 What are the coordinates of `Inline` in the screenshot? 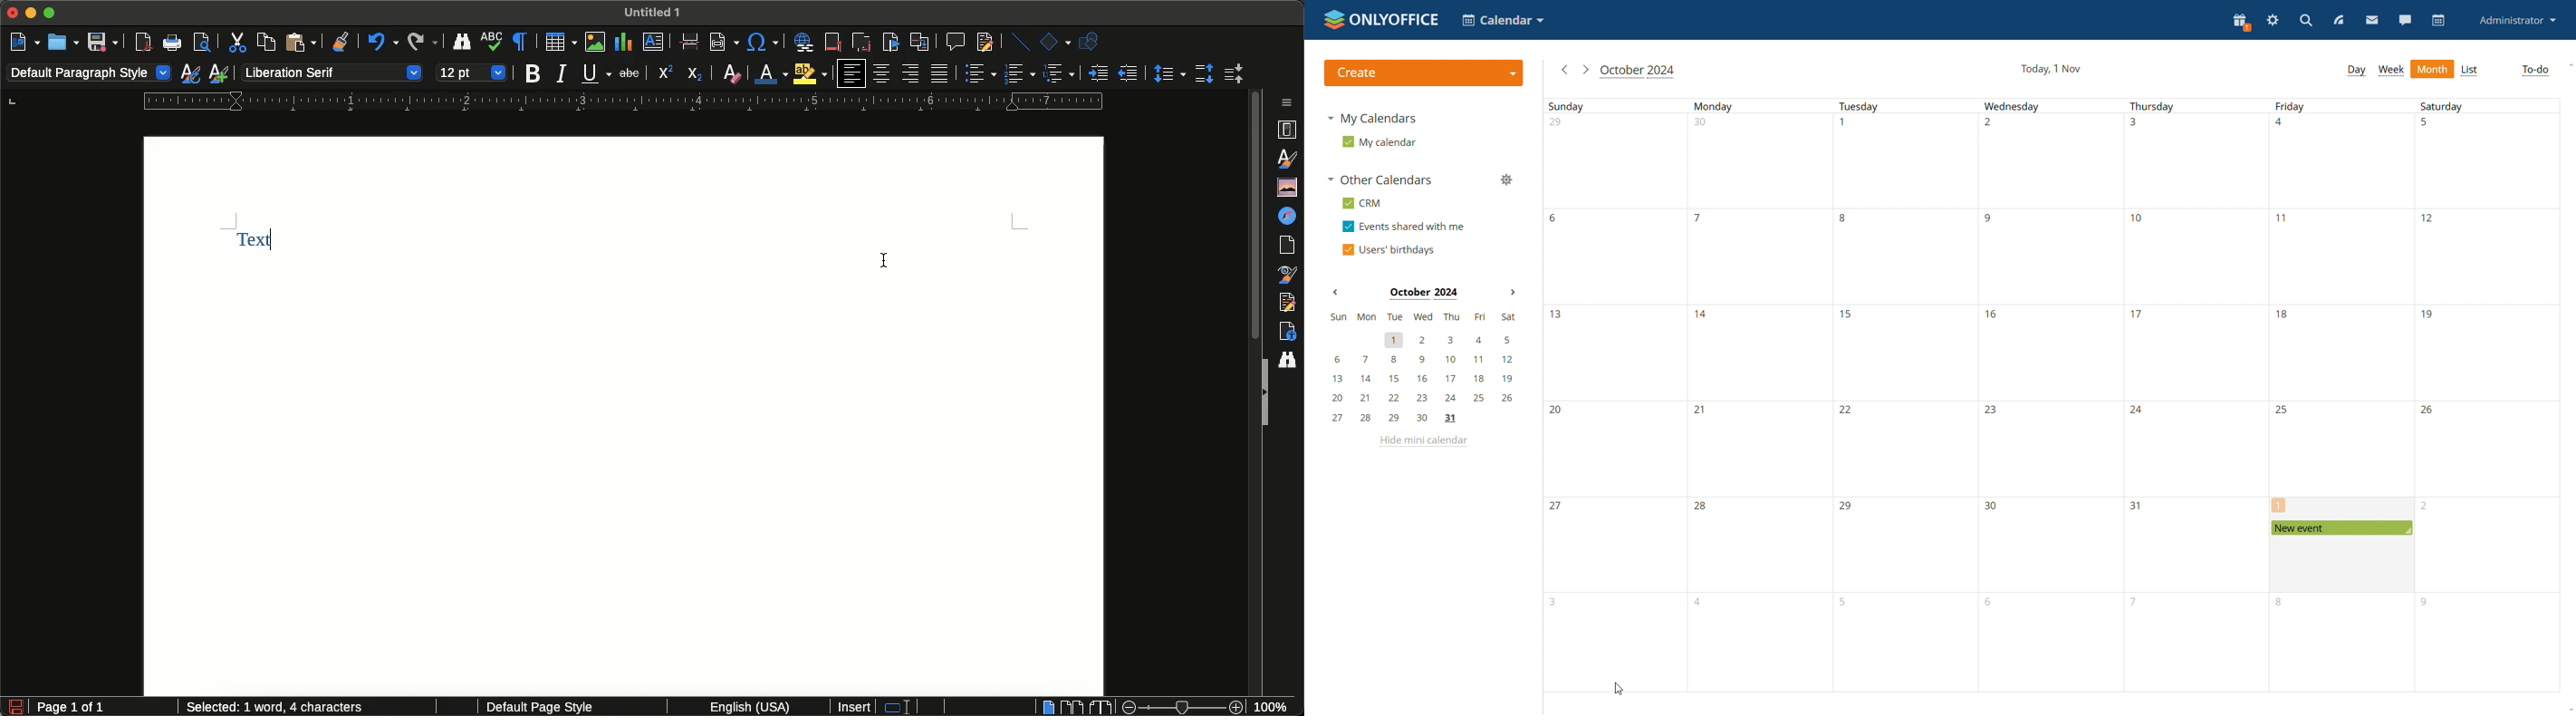 It's located at (691, 44).